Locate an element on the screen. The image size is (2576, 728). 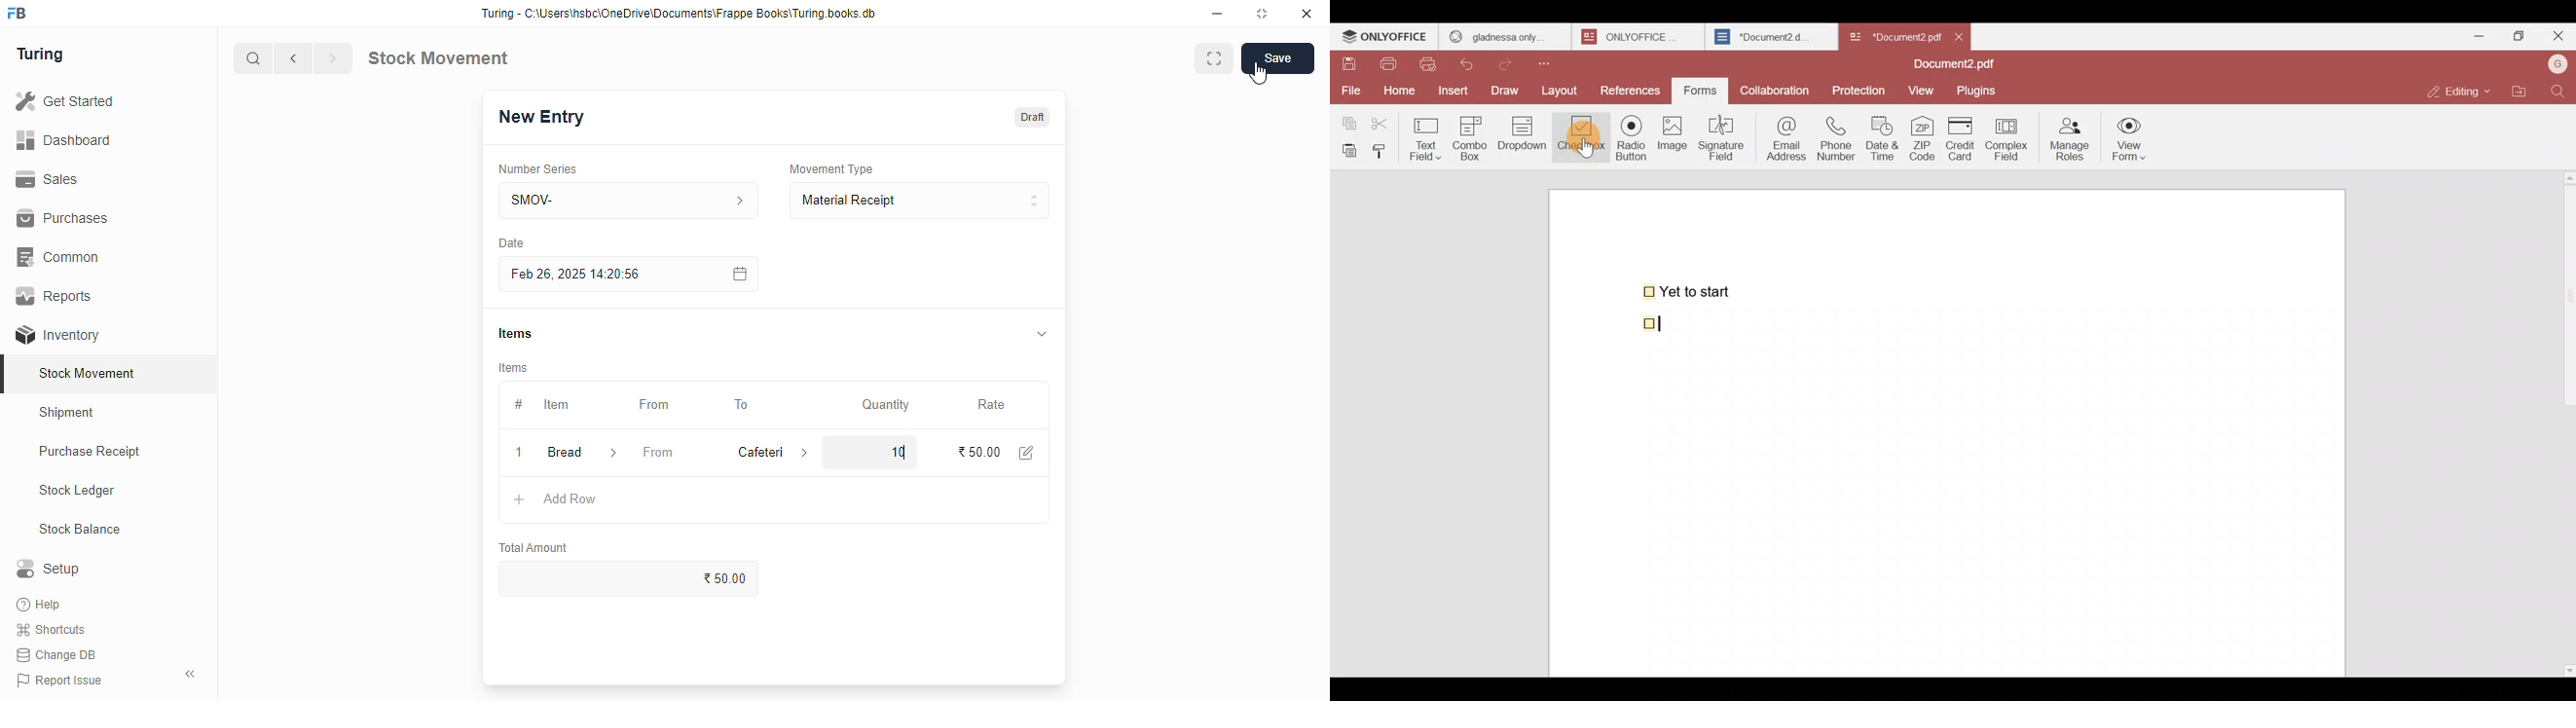
draft is located at coordinates (1034, 117).